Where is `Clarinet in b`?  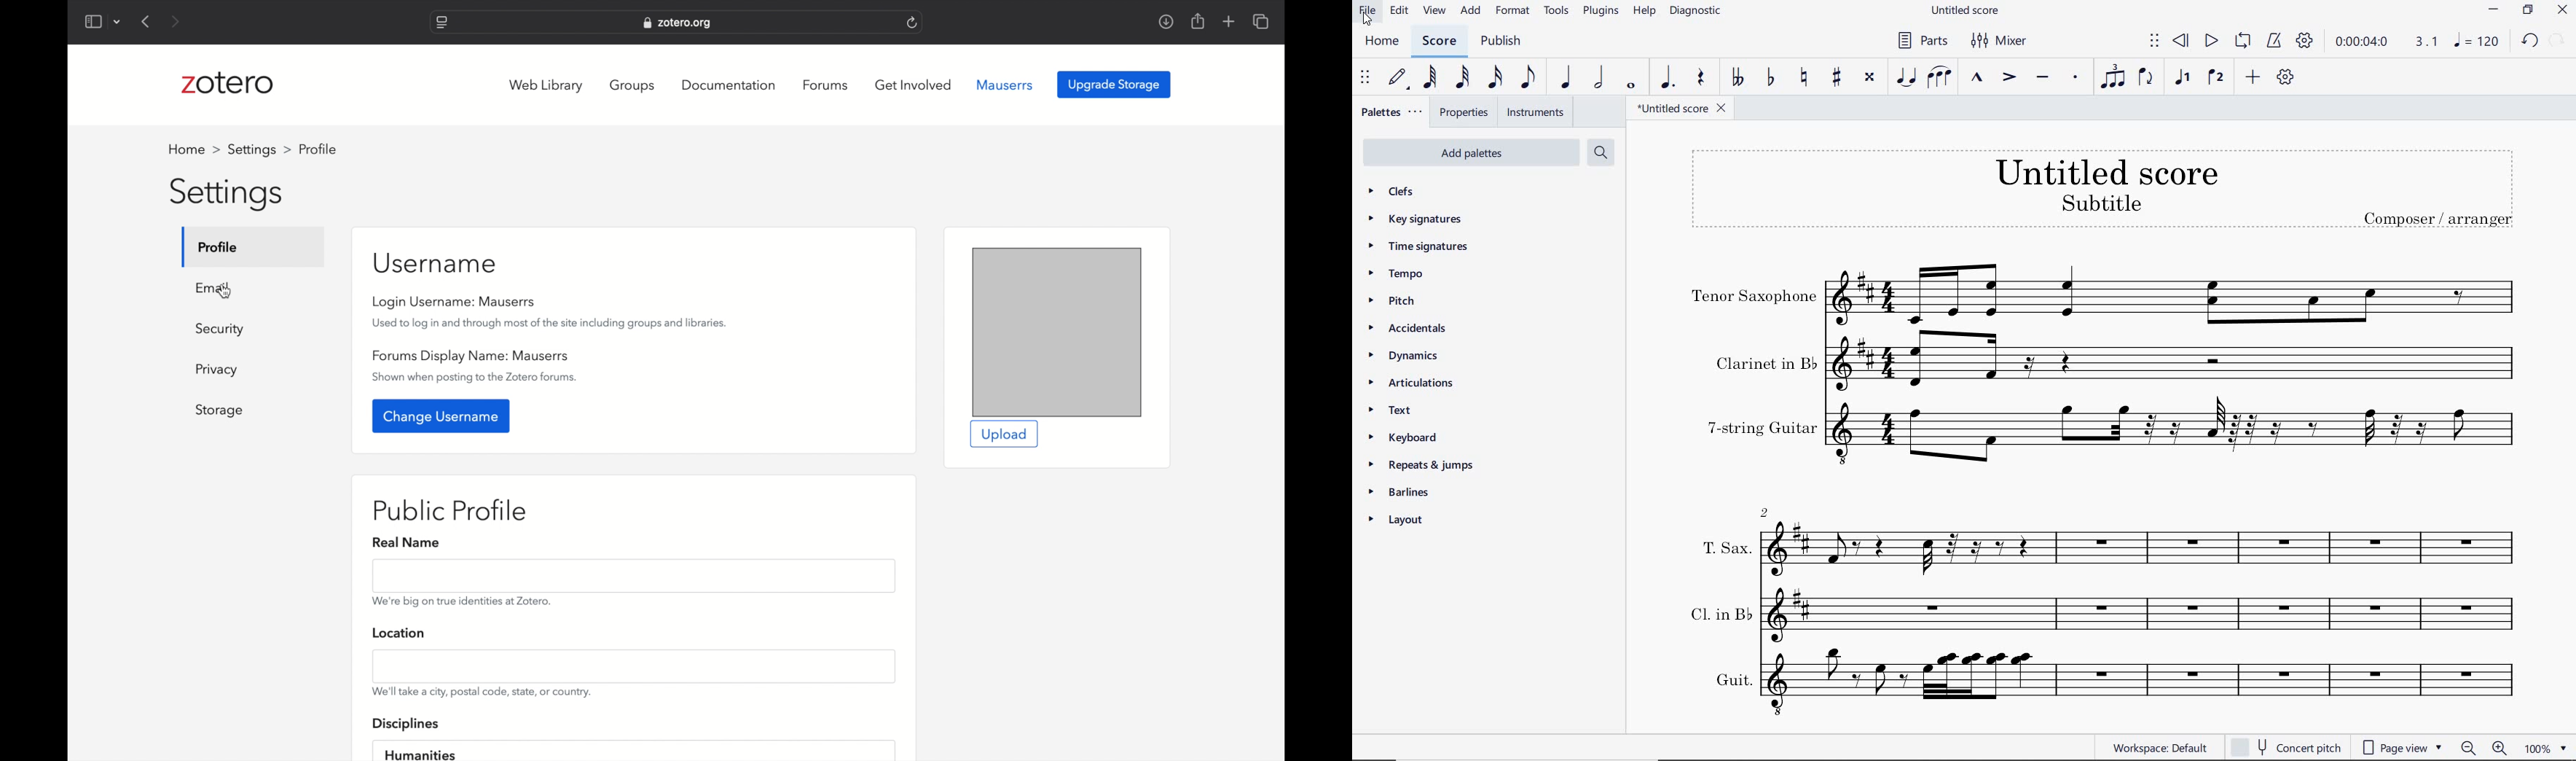 Clarinet in b is located at coordinates (2105, 364).